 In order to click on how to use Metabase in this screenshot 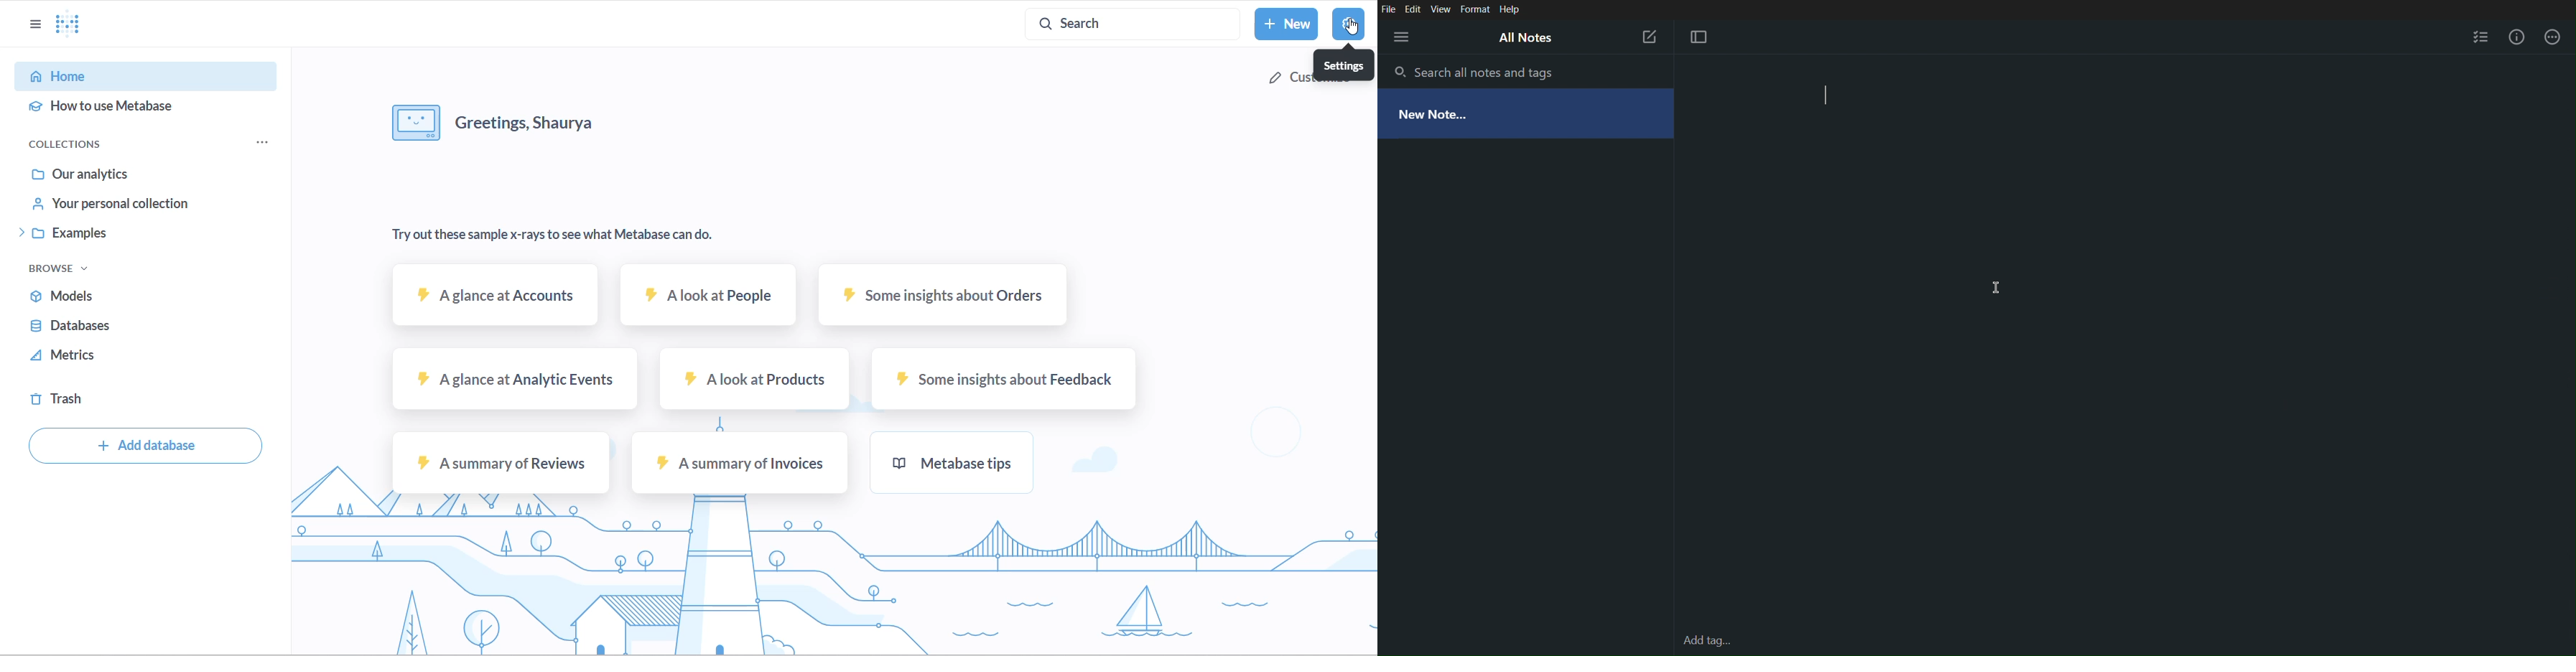, I will do `click(127, 108)`.